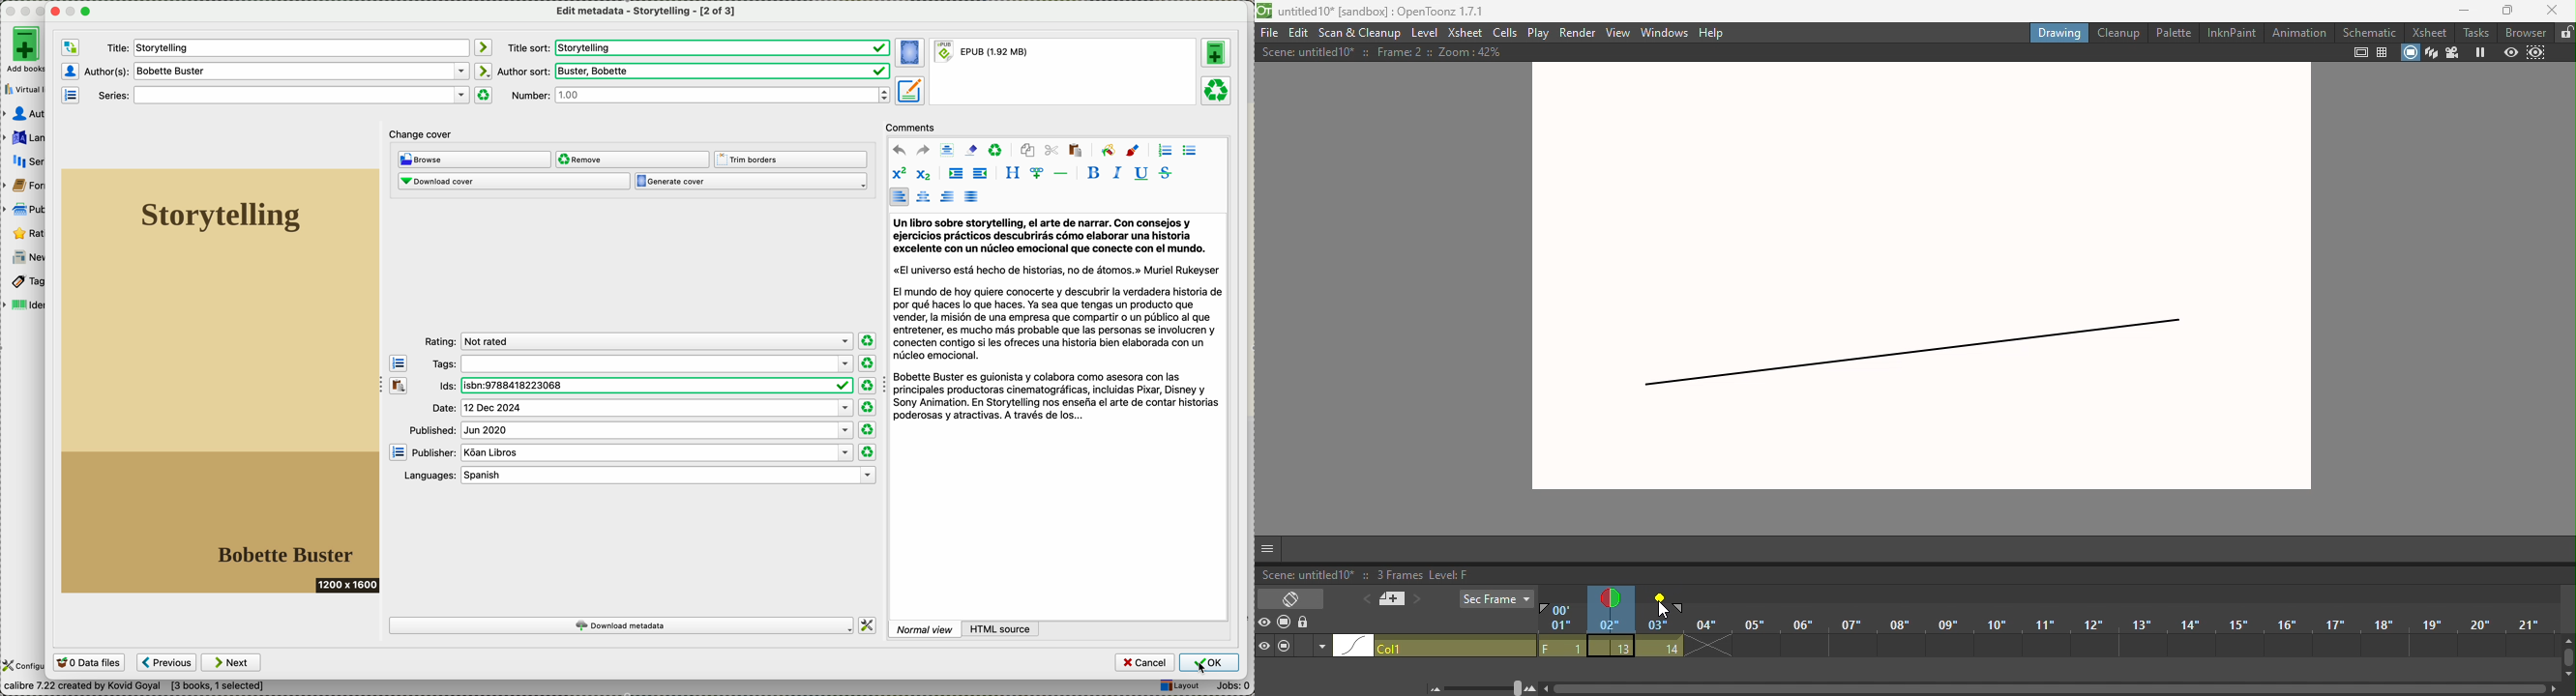 The height and width of the screenshot is (700, 2576). I want to click on number, so click(699, 96).